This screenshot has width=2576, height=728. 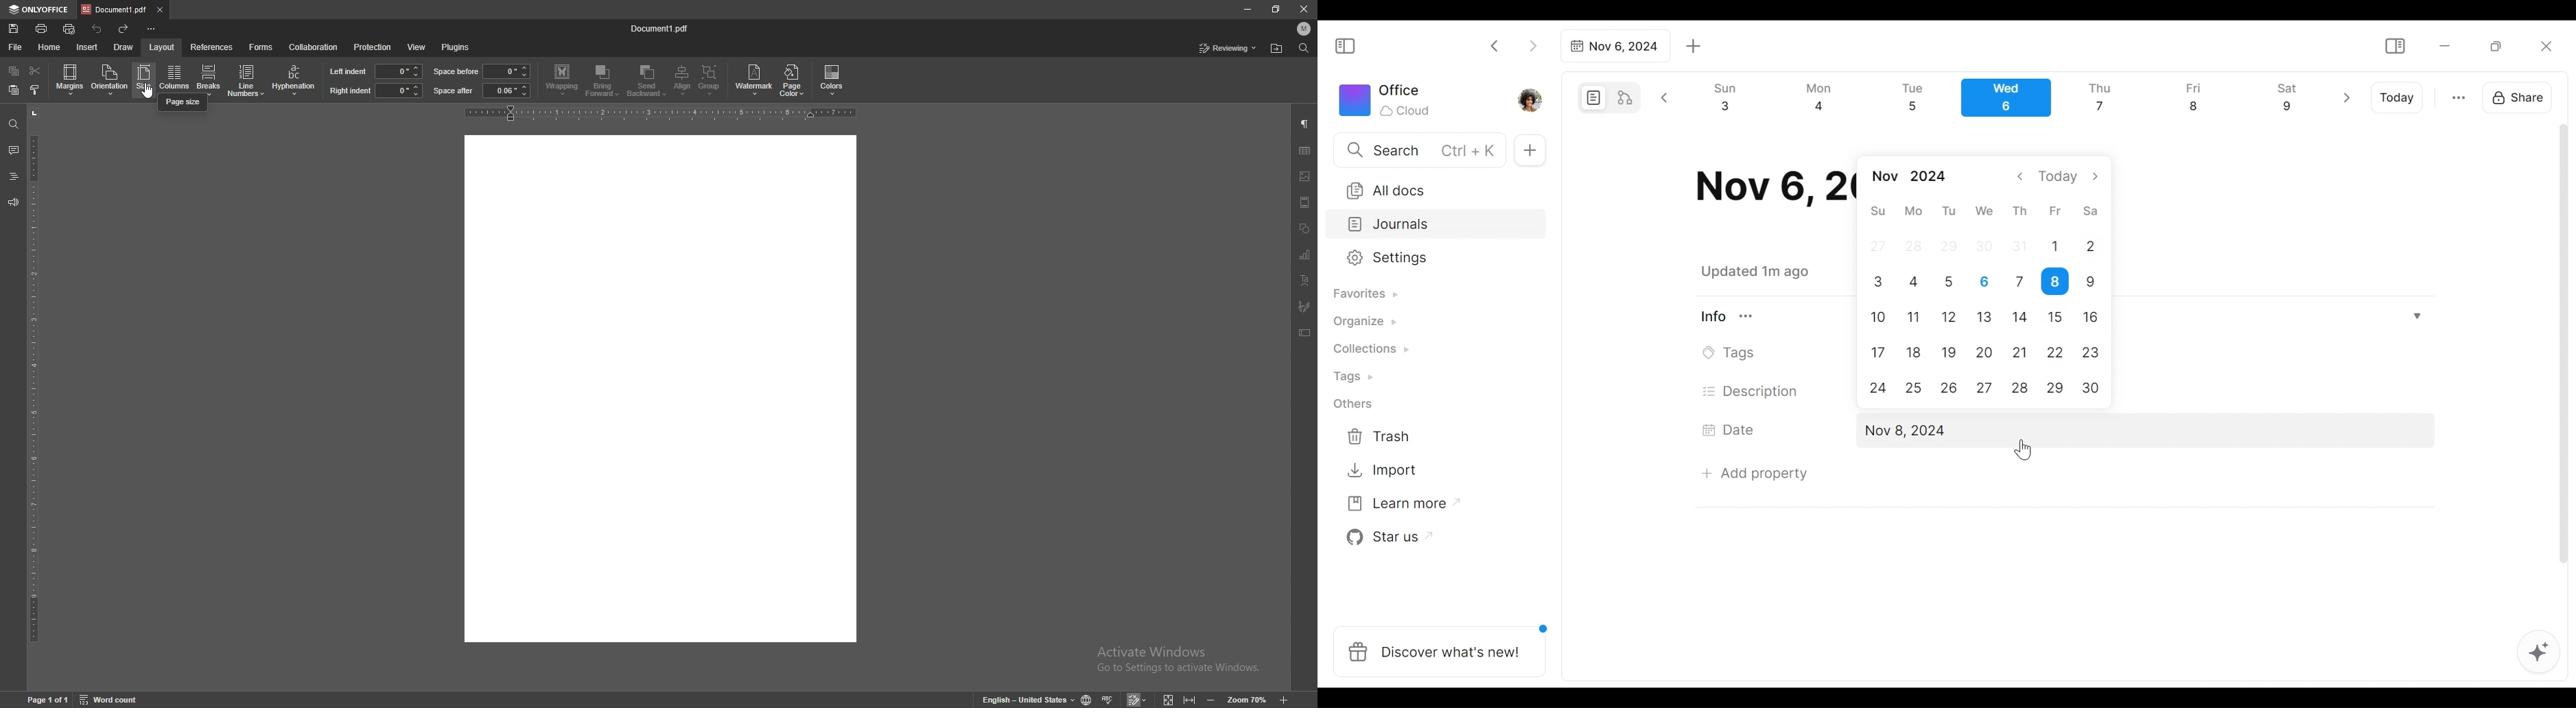 I want to click on insert, so click(x=87, y=47).